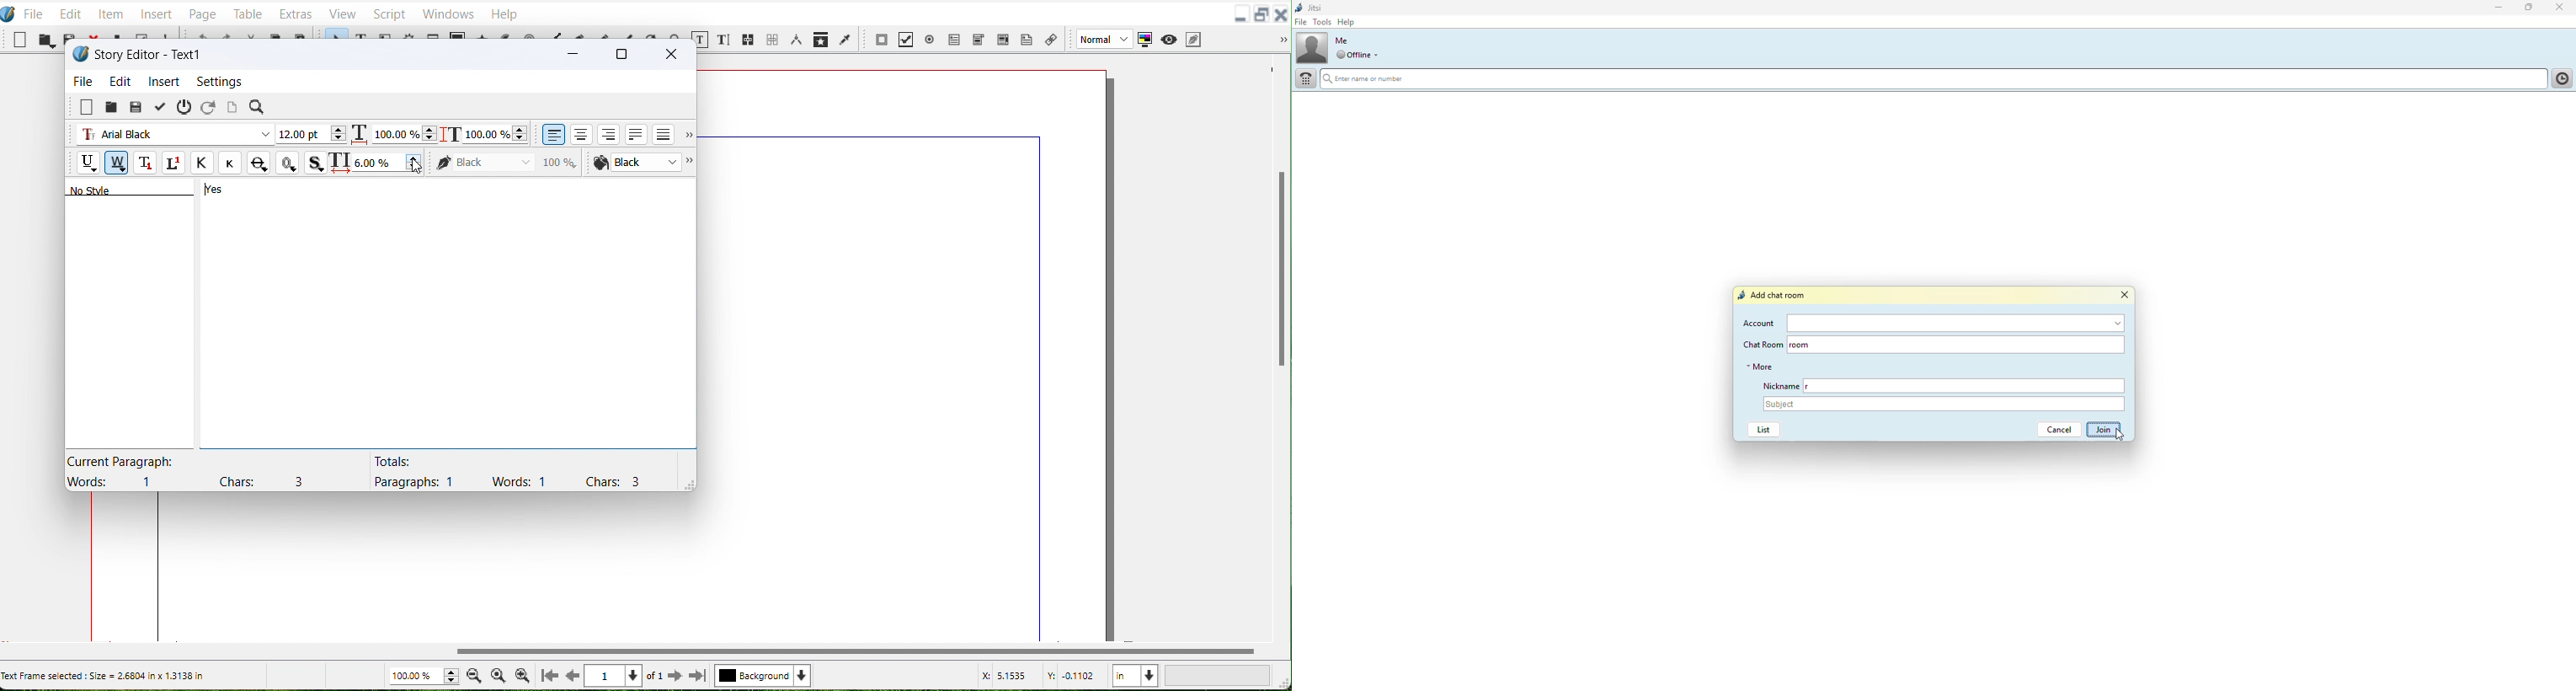 Image resolution: width=2576 pixels, height=700 pixels. Describe the element at coordinates (229, 162) in the screenshot. I see `Small caps` at that location.